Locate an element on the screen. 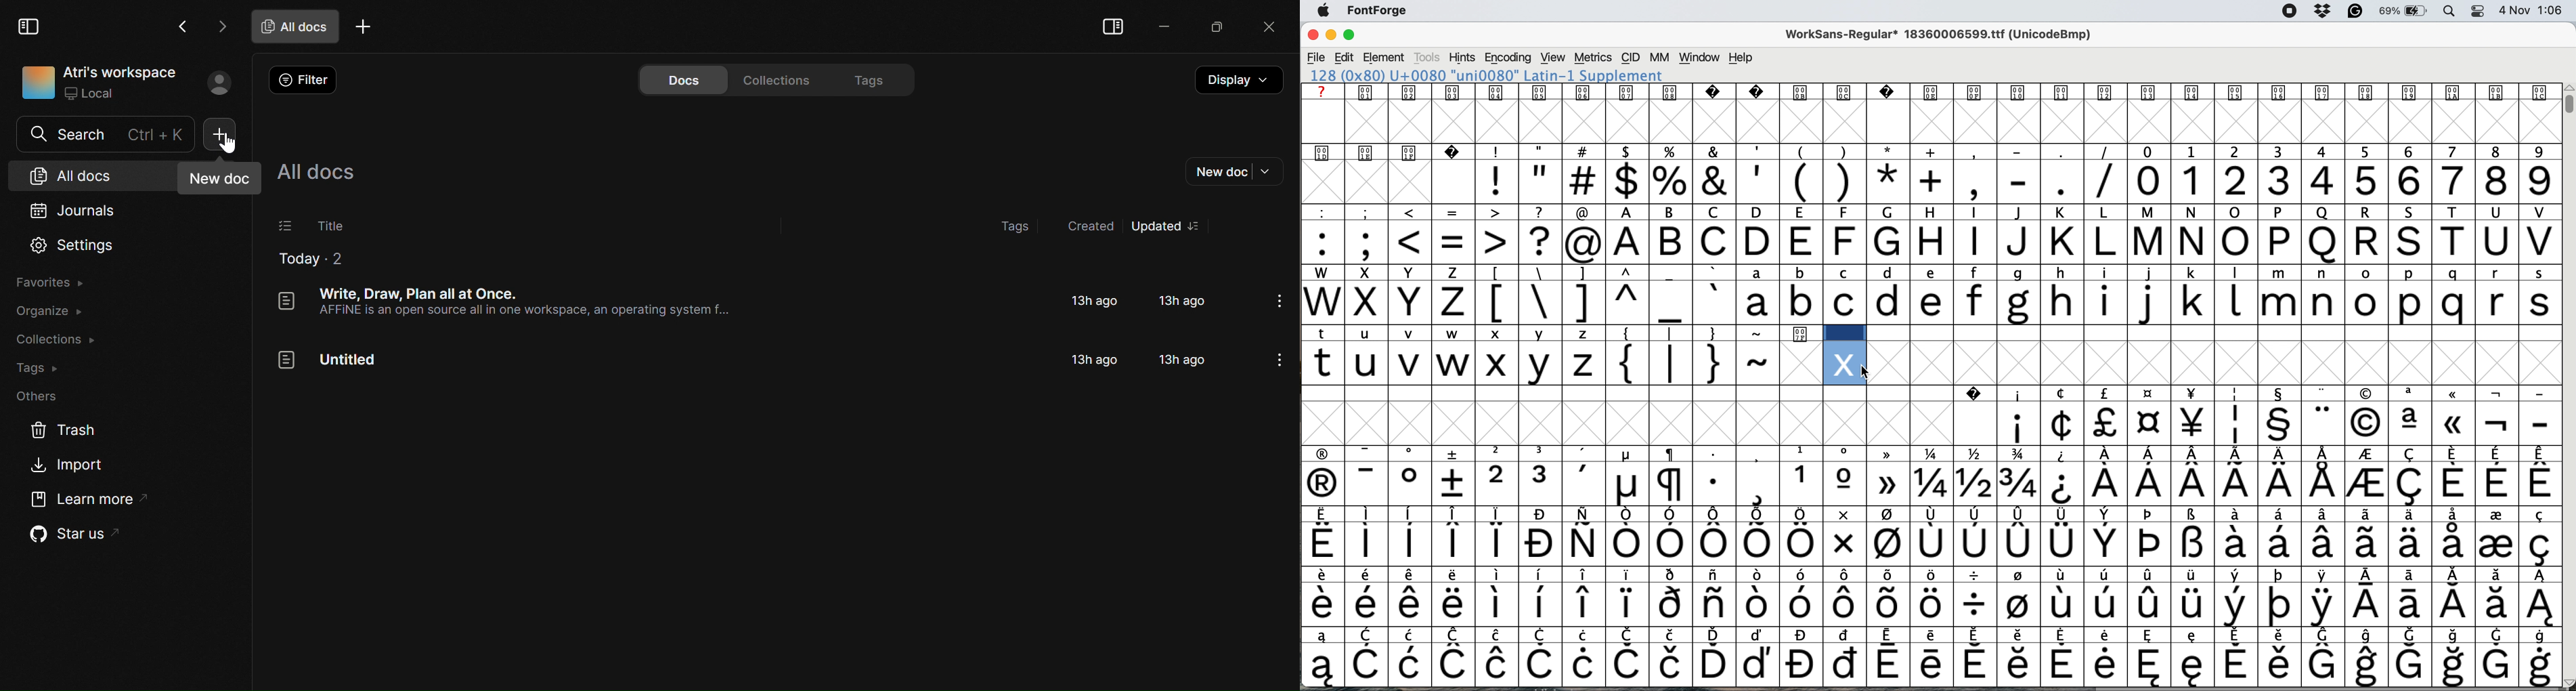 Image resolution: width=2576 pixels, height=700 pixels. lower case and upper case text and special characters is located at coordinates (1933, 270).